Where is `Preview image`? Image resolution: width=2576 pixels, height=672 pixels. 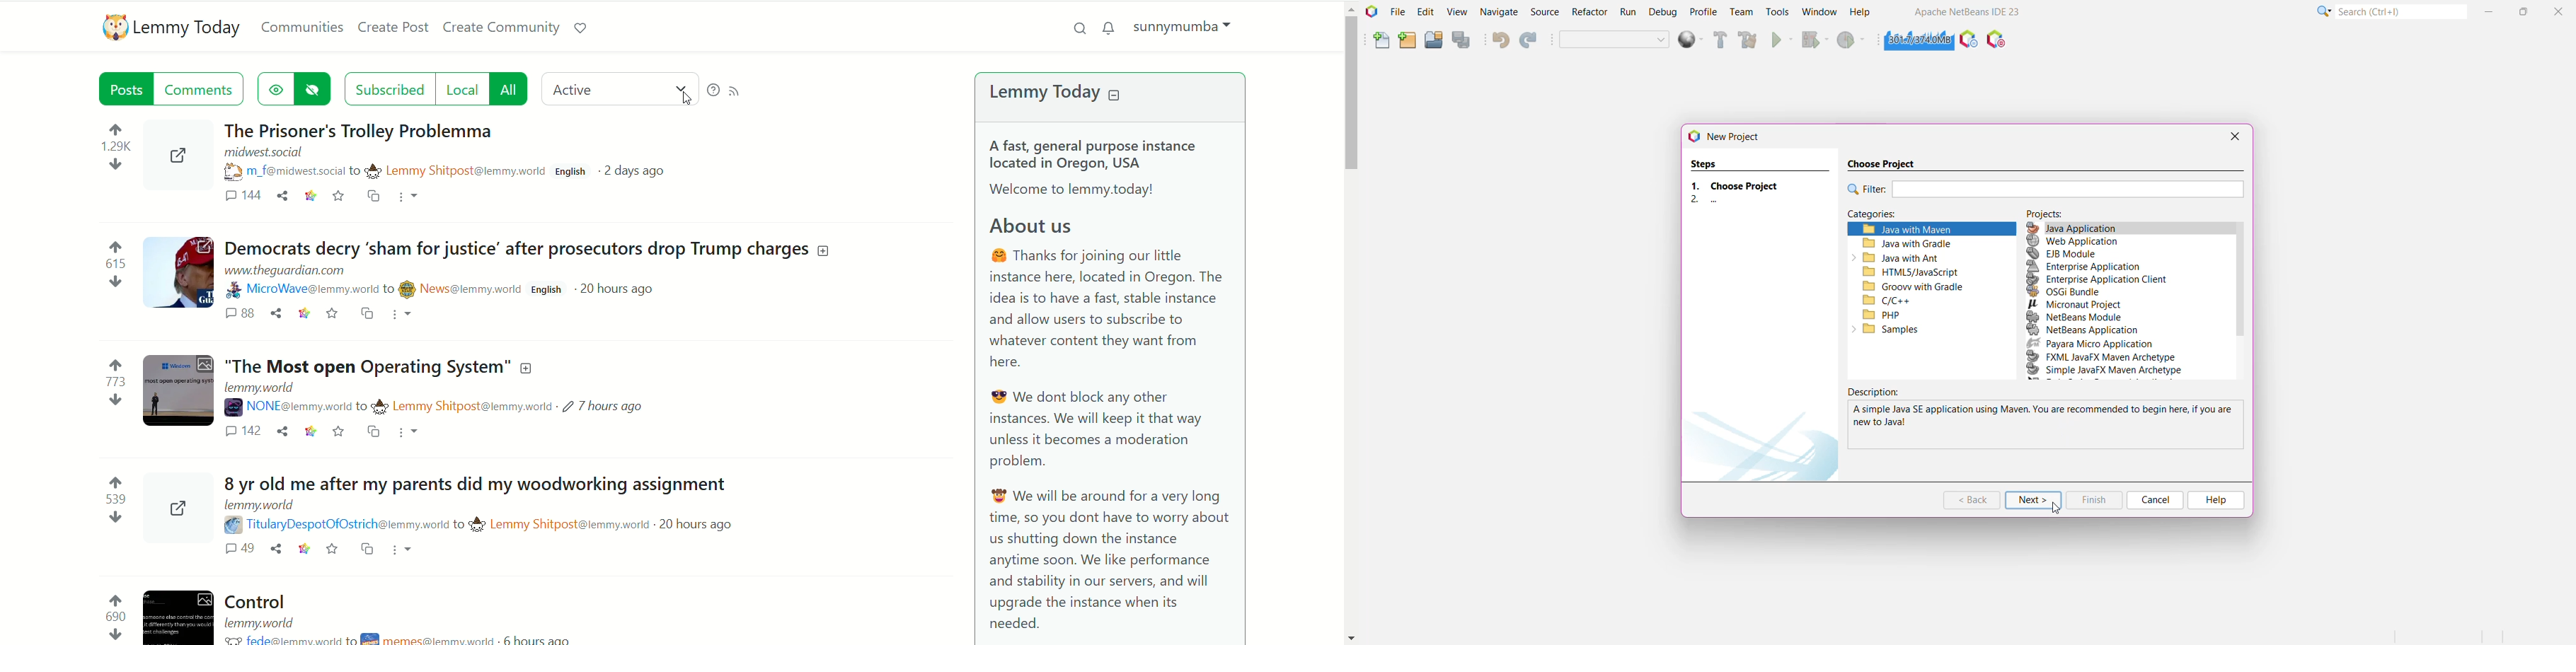
Preview image is located at coordinates (176, 395).